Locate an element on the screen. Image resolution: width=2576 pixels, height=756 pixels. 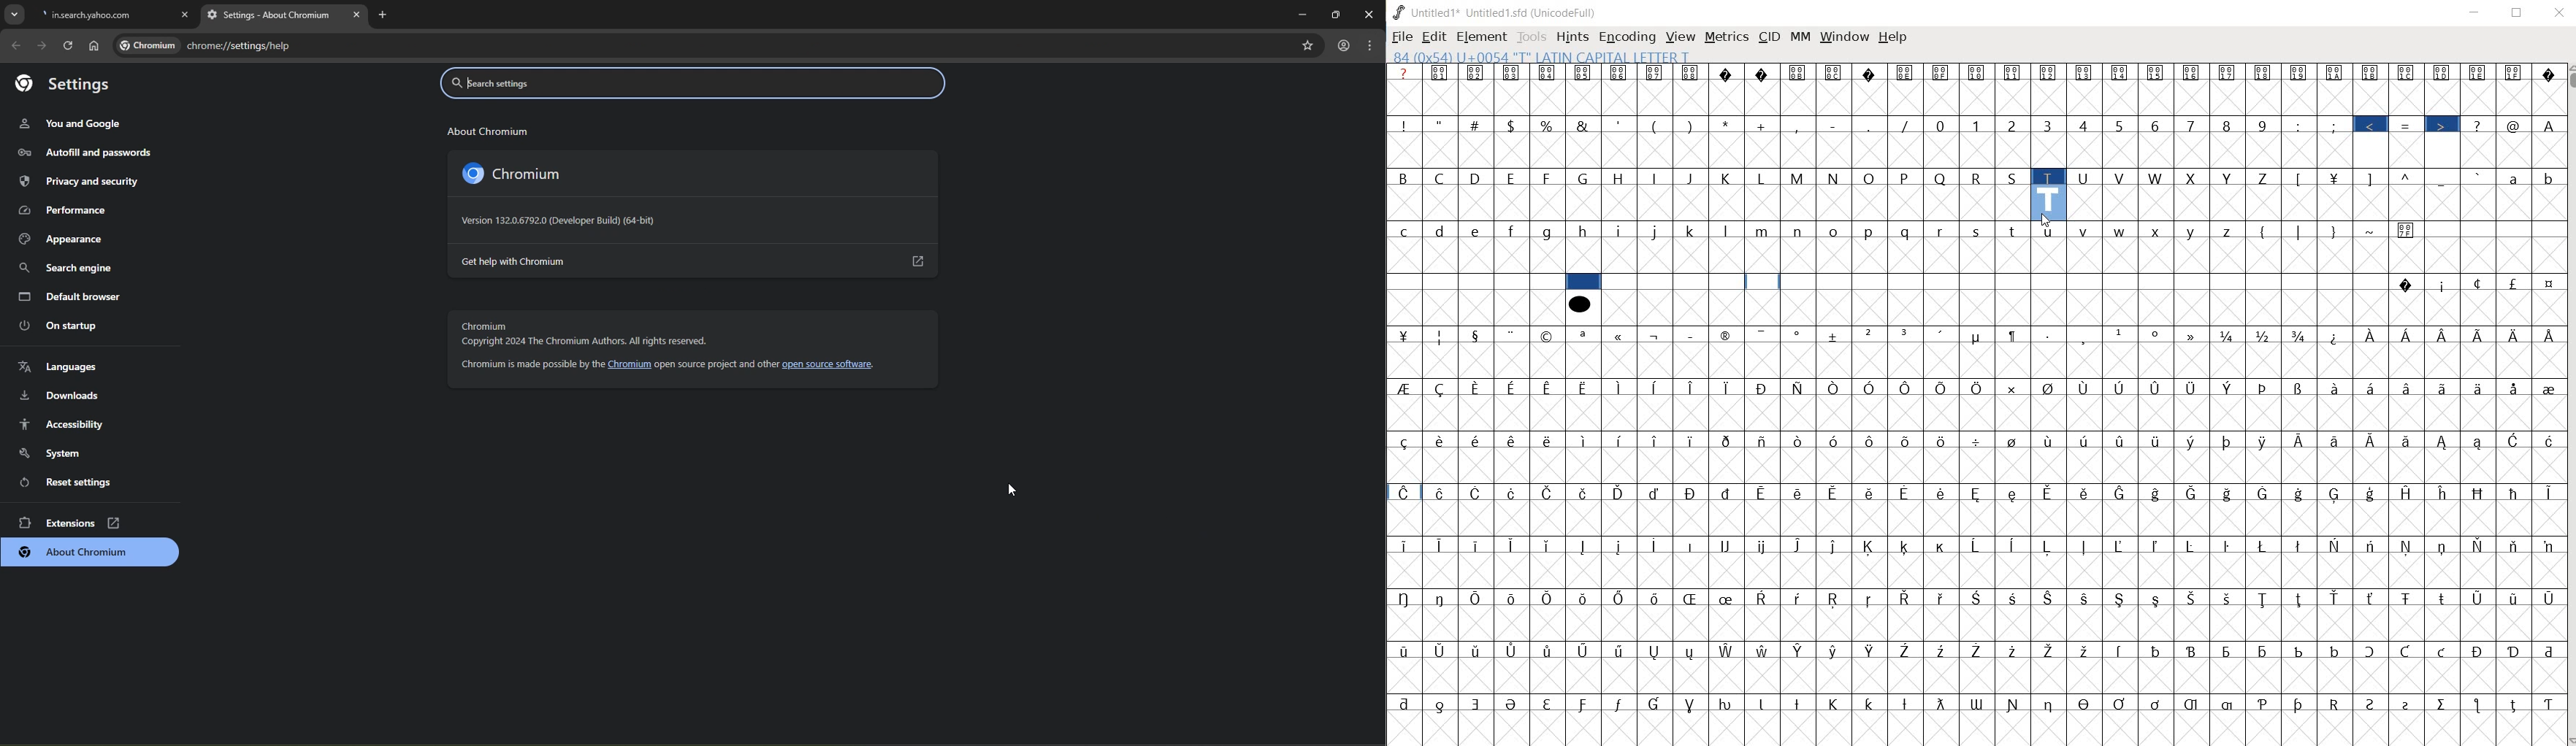
Symbol is located at coordinates (2230, 441).